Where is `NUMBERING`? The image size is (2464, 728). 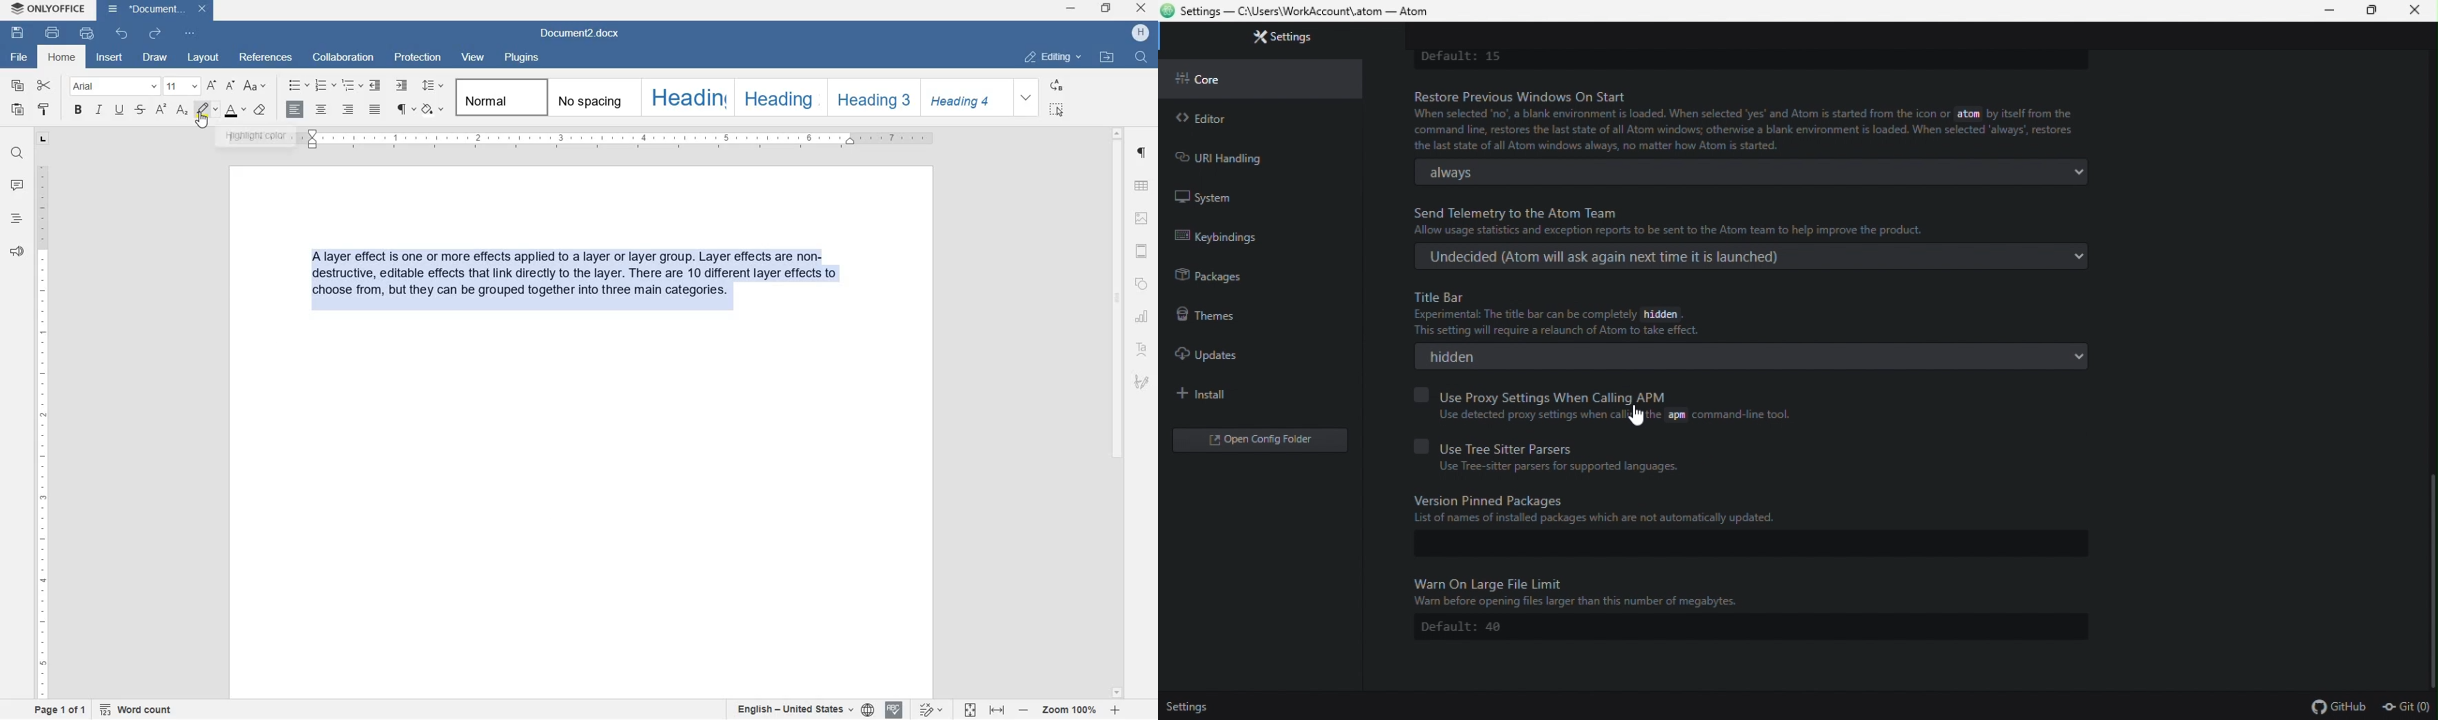 NUMBERING is located at coordinates (326, 85).